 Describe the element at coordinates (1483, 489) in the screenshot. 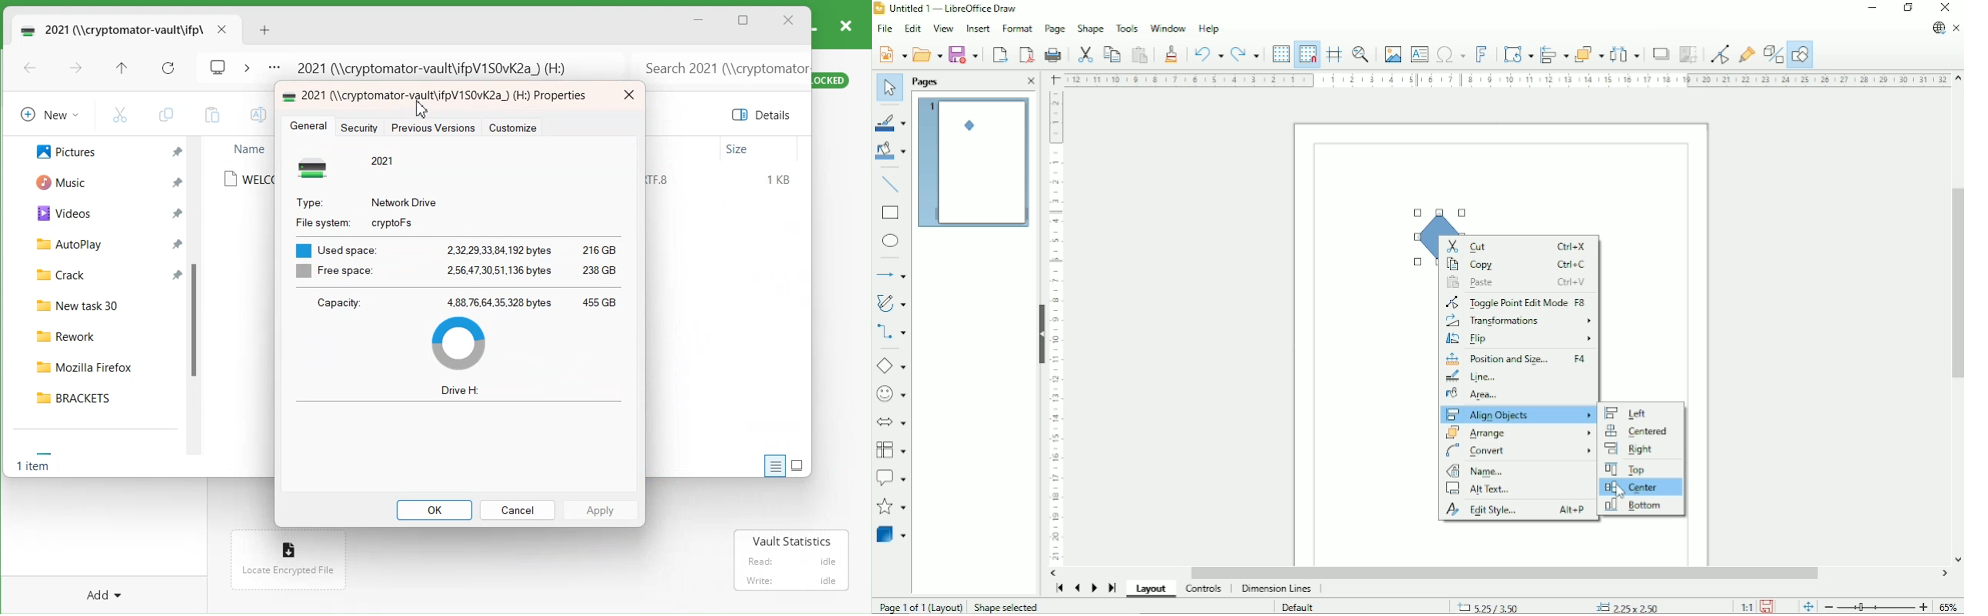

I see `Alt text` at that location.